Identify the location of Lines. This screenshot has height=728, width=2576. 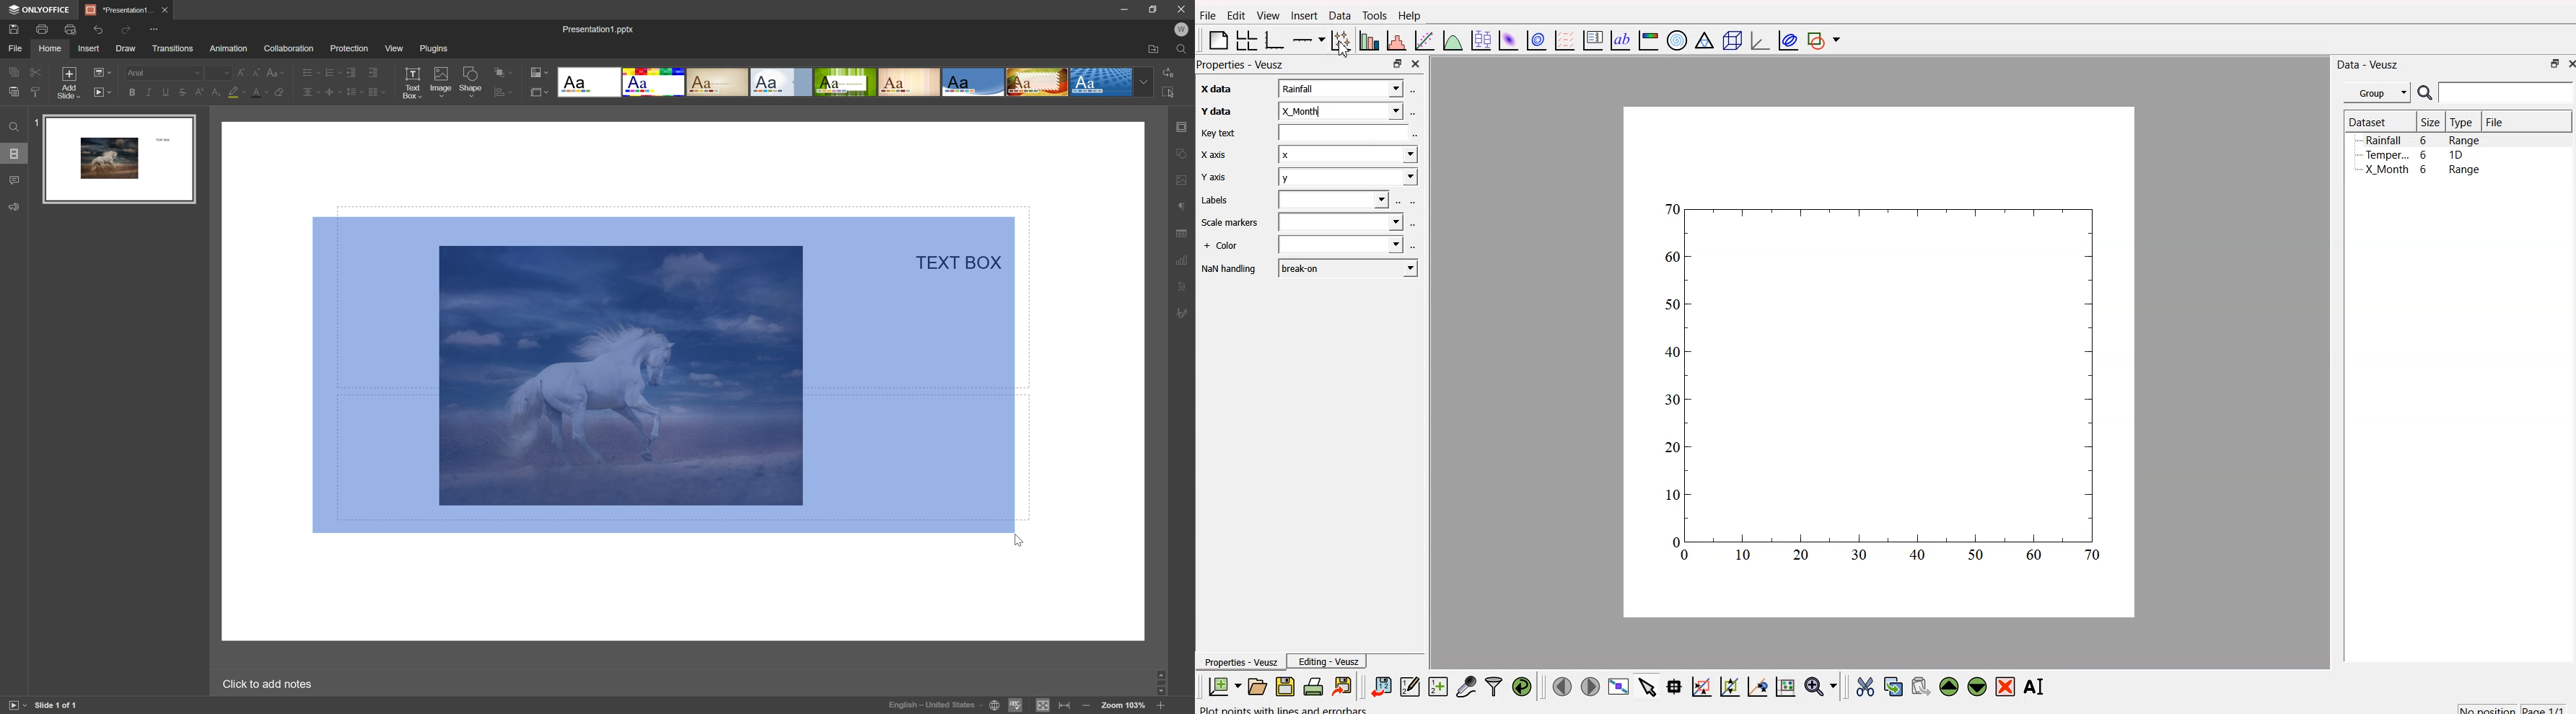
(909, 82).